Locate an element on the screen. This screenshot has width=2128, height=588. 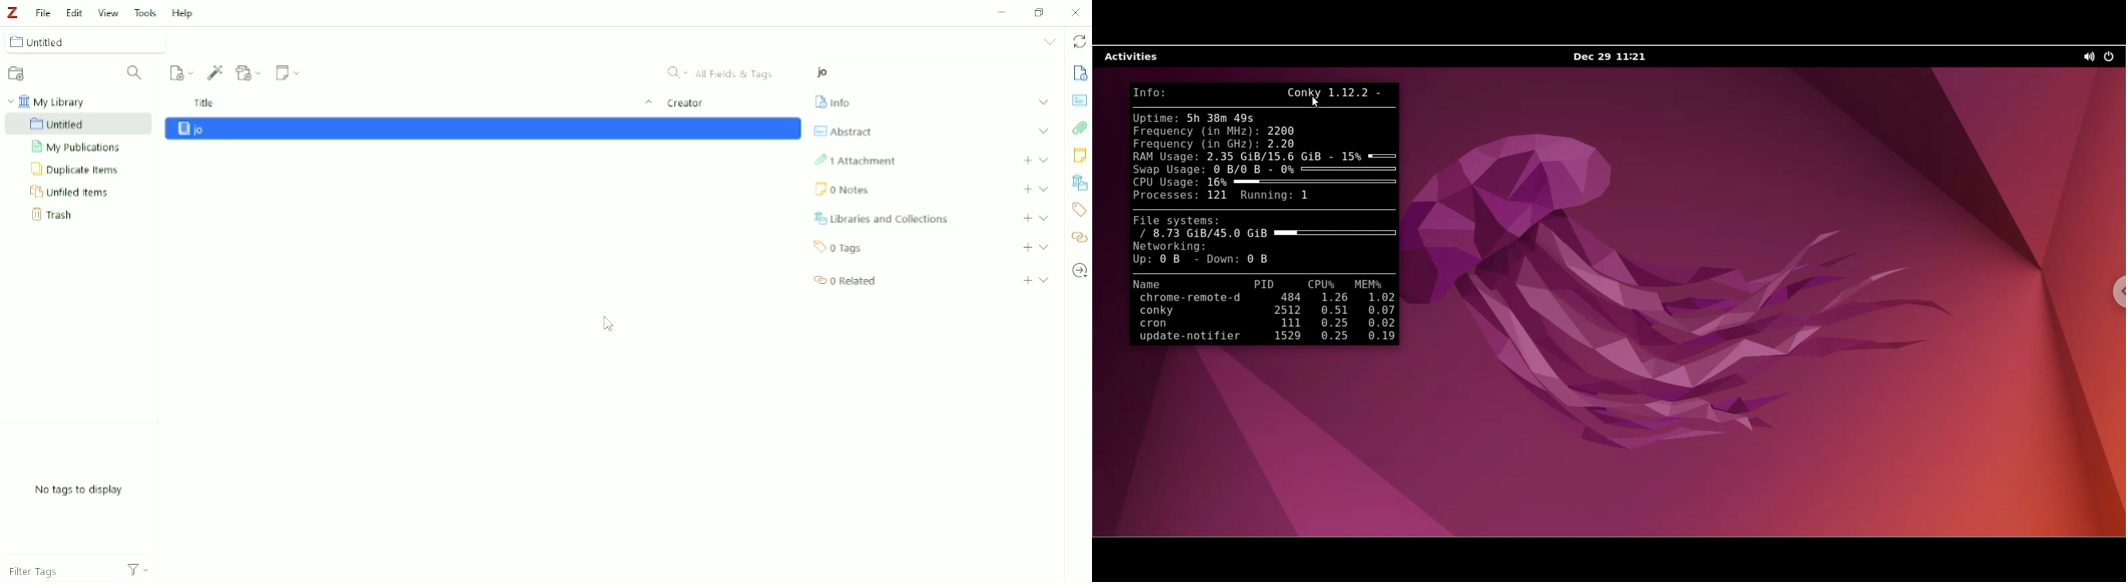
Add is located at coordinates (1027, 248).